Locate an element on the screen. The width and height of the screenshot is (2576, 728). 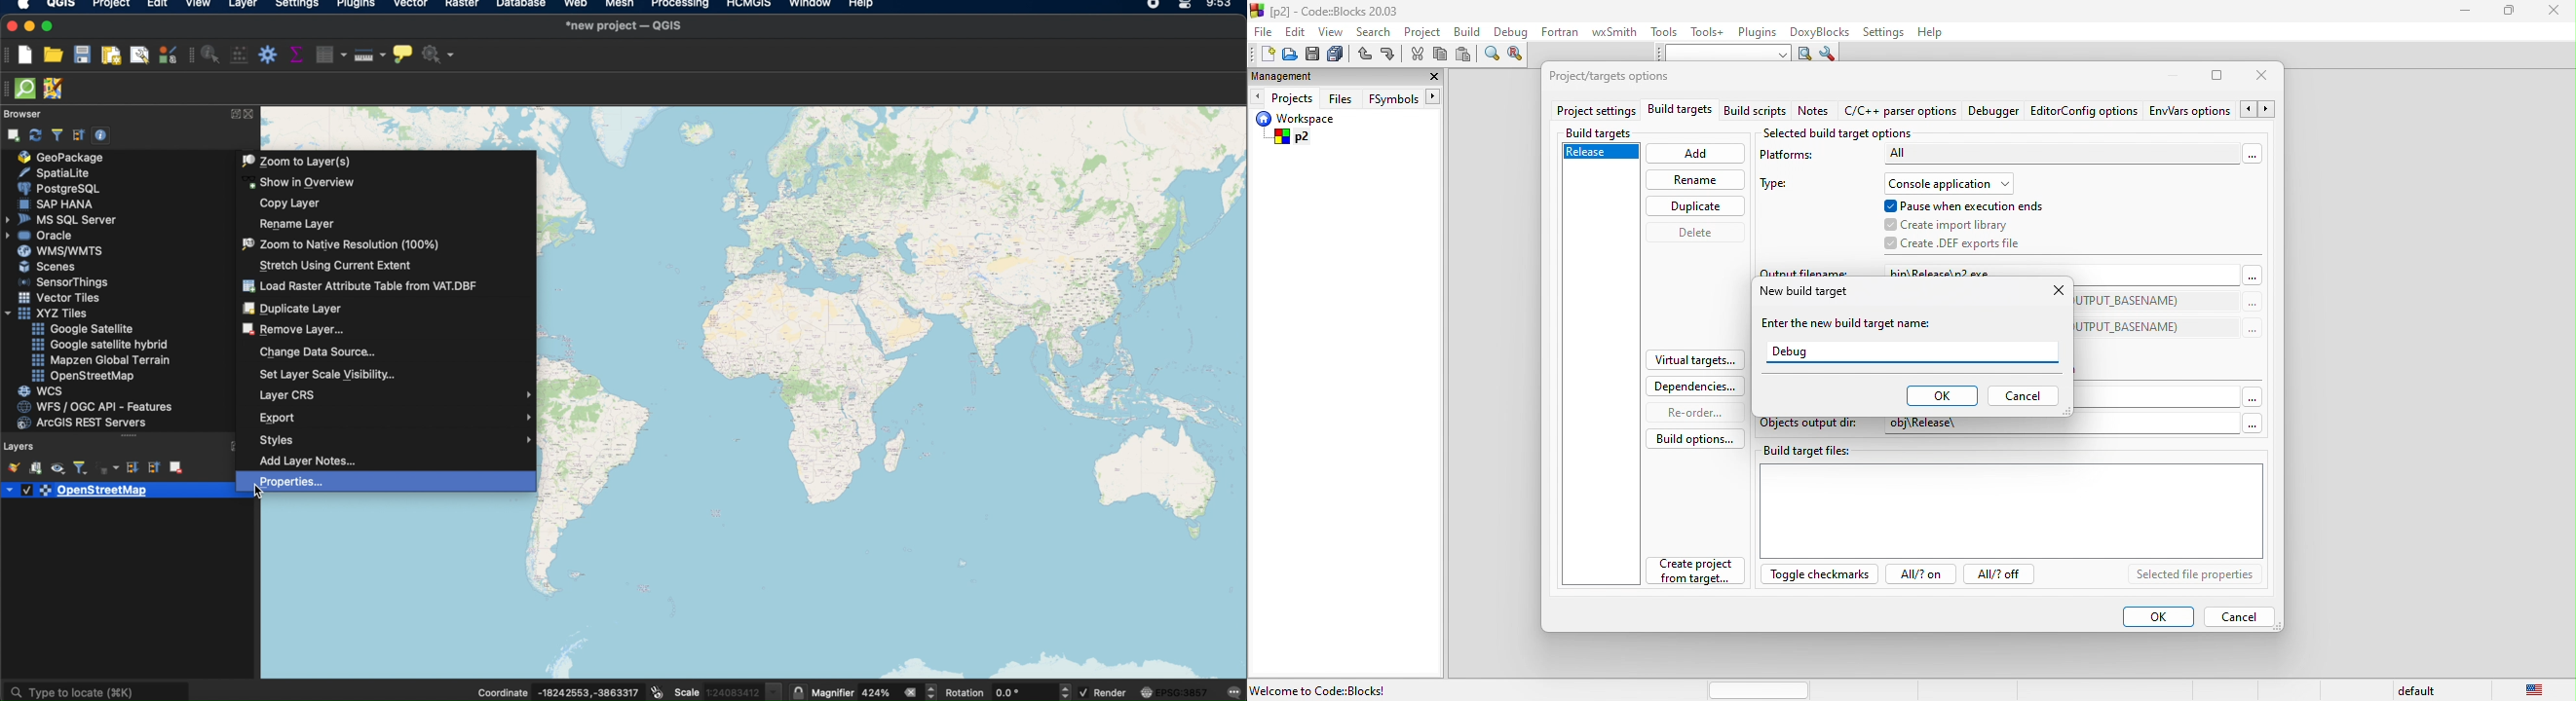
type is located at coordinates (1783, 185).